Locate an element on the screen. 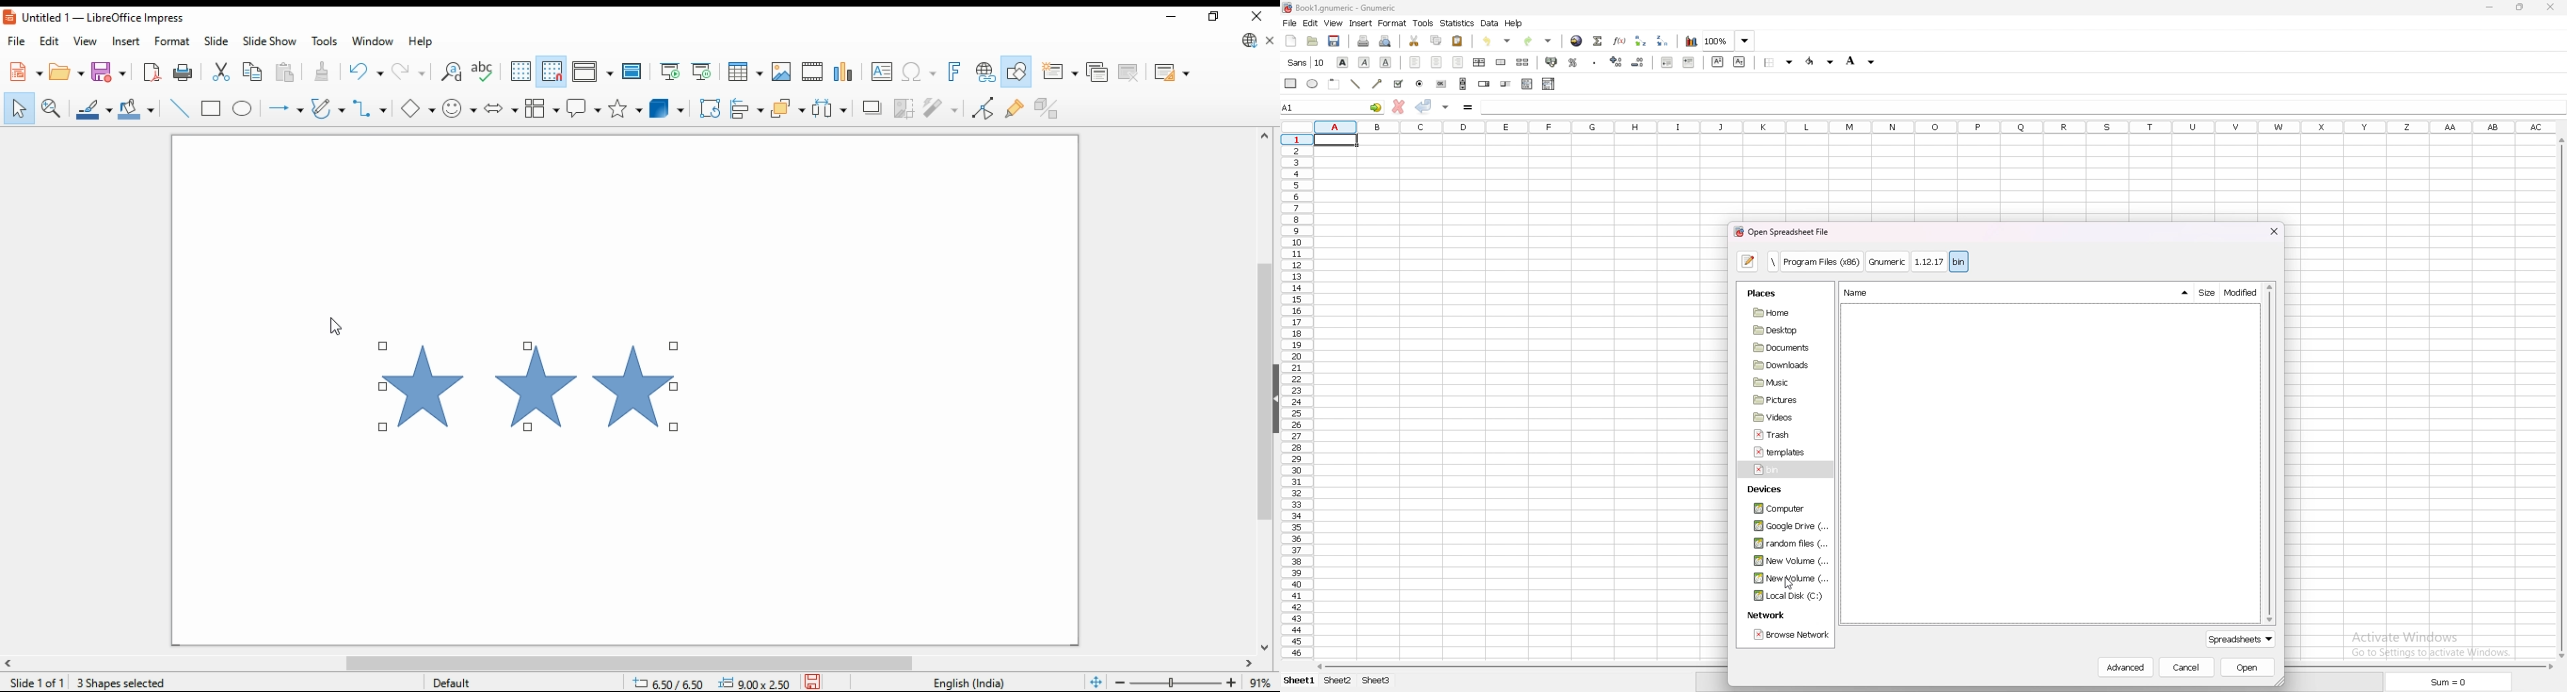 This screenshot has height=700, width=2576. name is located at coordinates (1857, 292).